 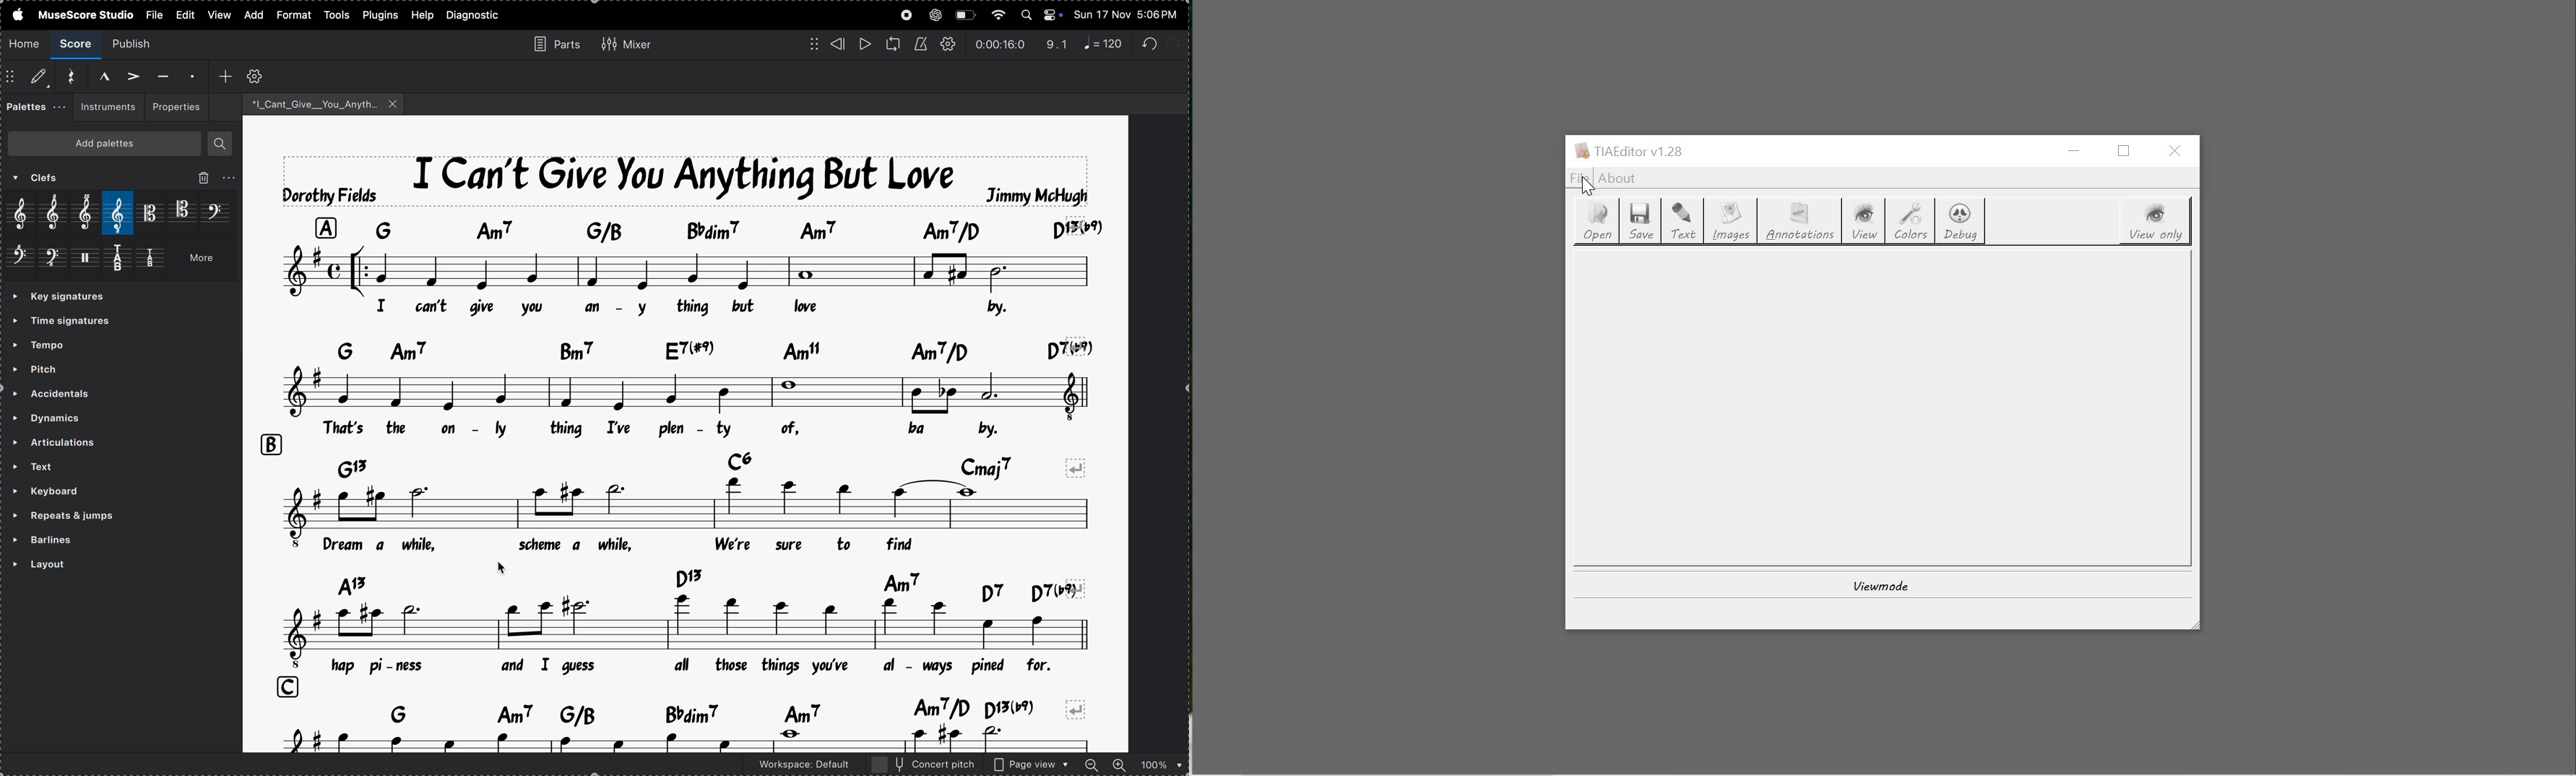 What do you see at coordinates (284, 685) in the screenshot?
I see `row` at bounding box center [284, 685].